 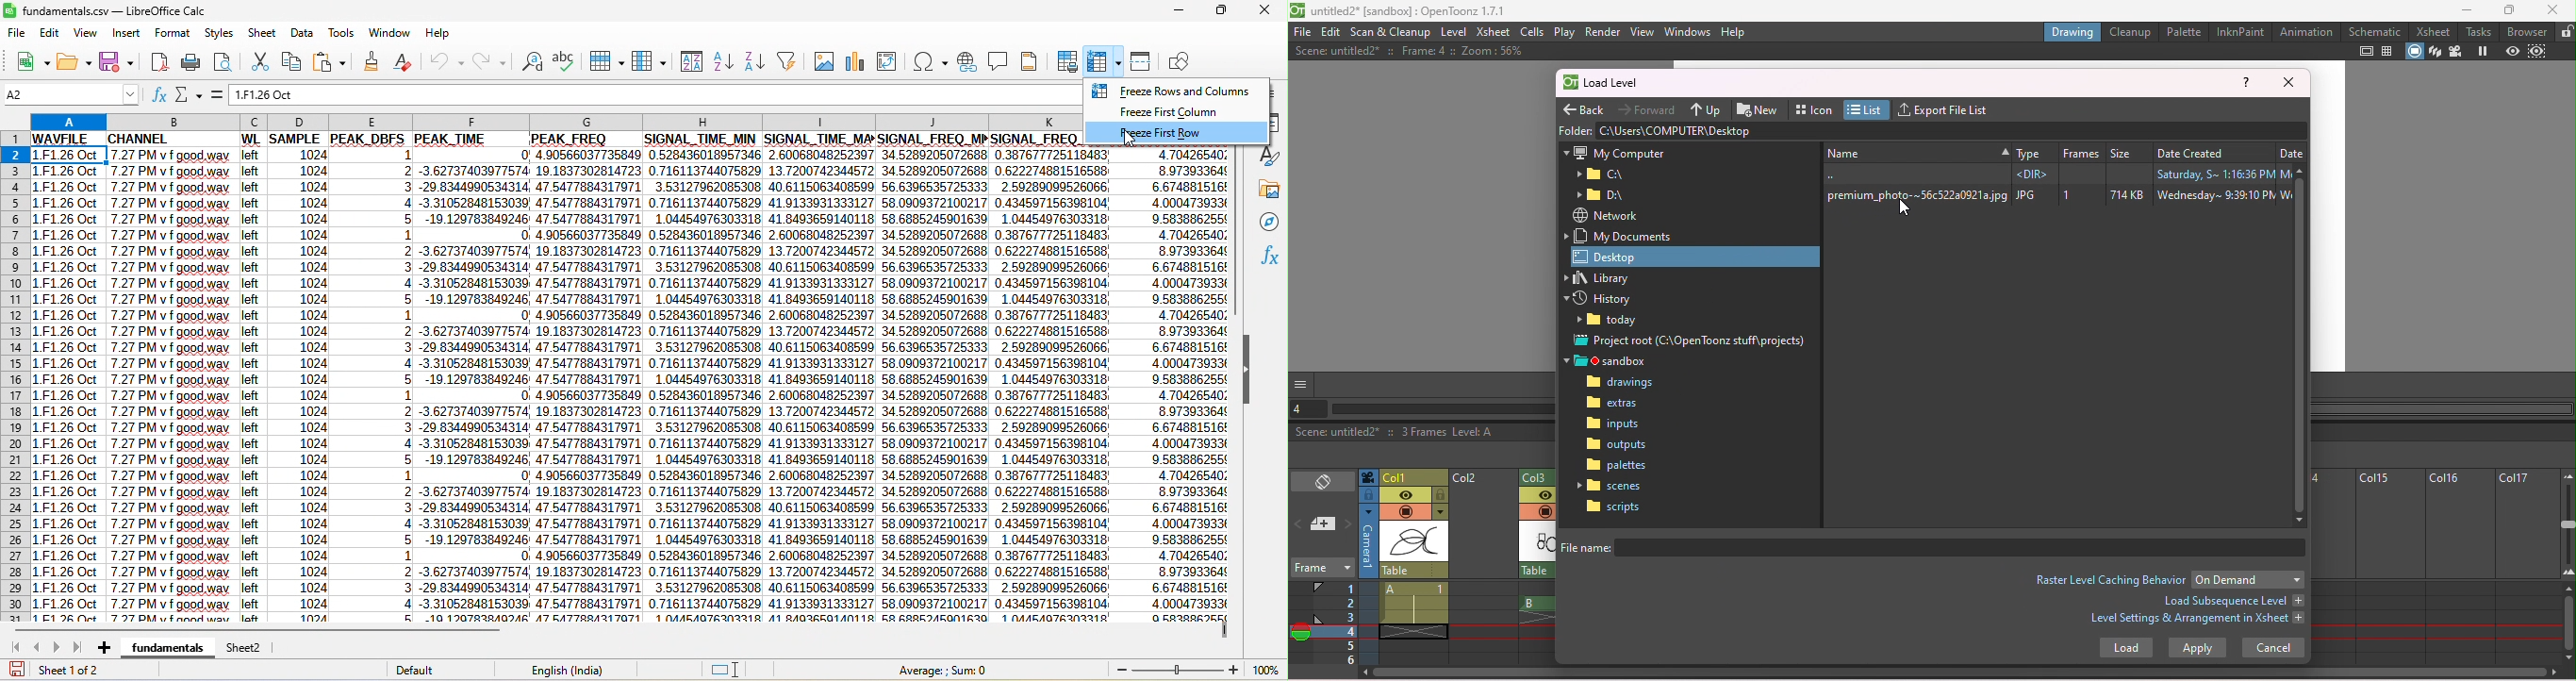 I want to click on sidebar setting, so click(x=1275, y=94).